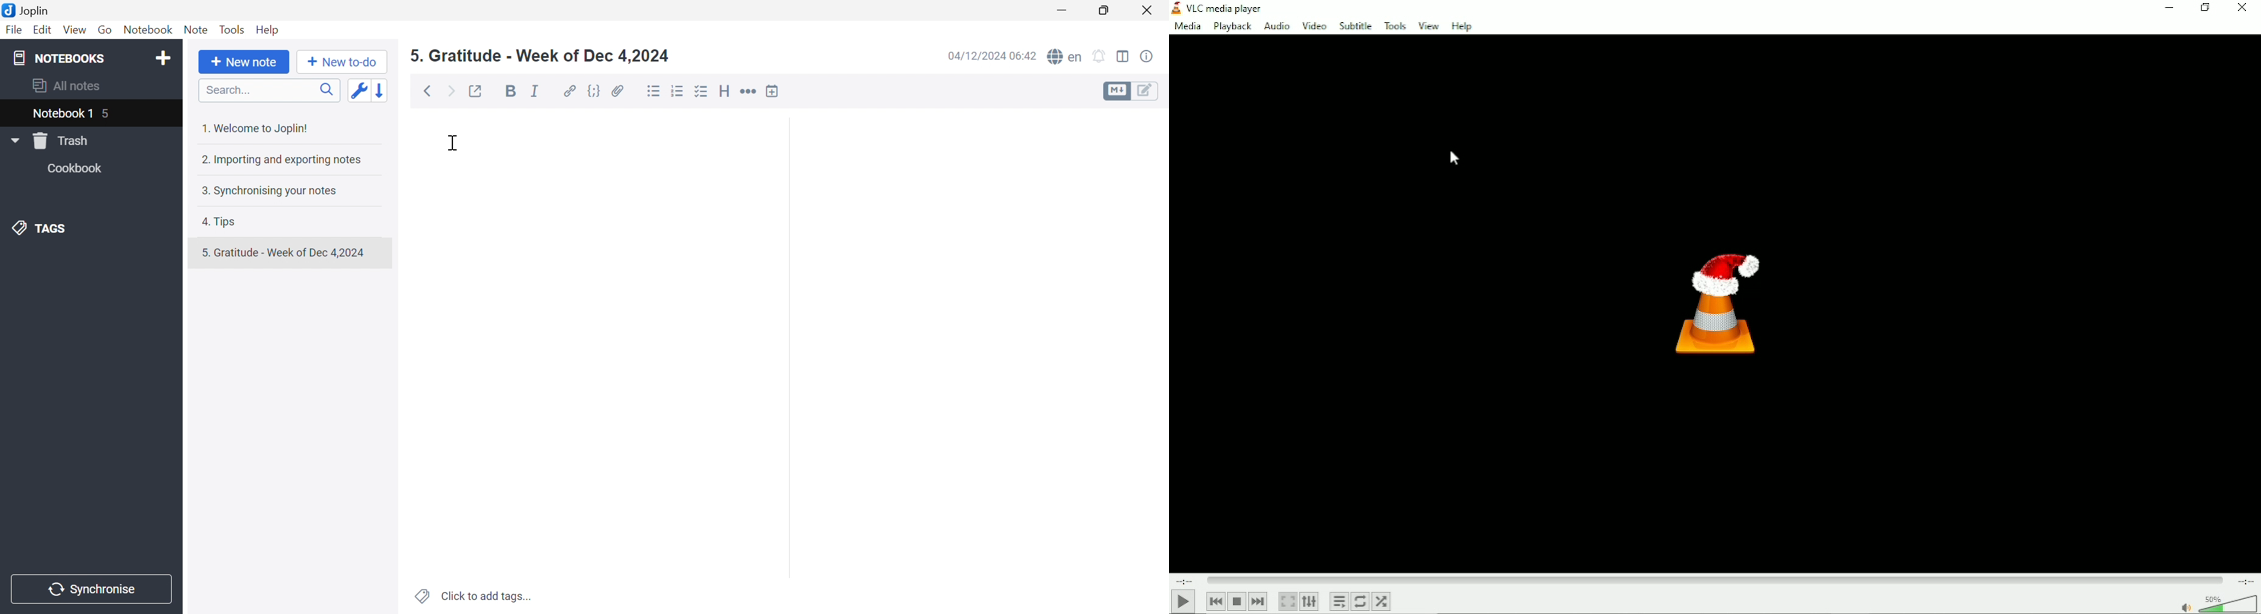  Describe the element at coordinates (14, 140) in the screenshot. I see `Drop Down` at that location.